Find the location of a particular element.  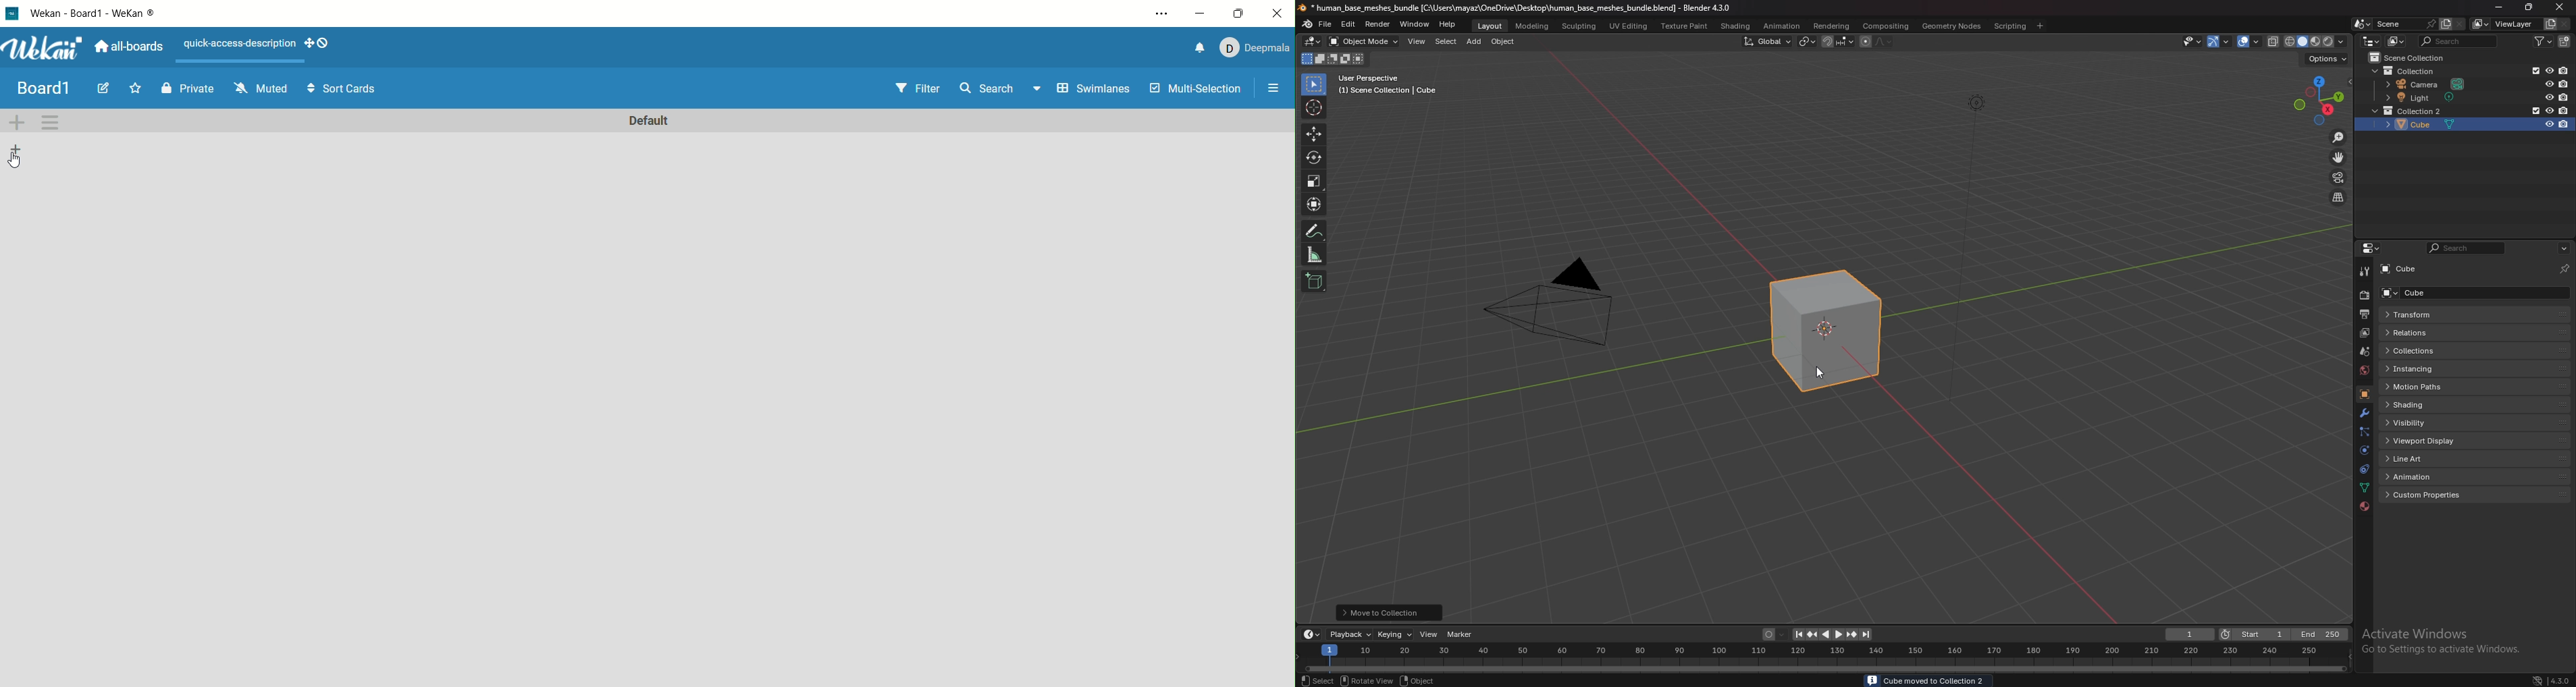

light is located at coordinates (2432, 110).